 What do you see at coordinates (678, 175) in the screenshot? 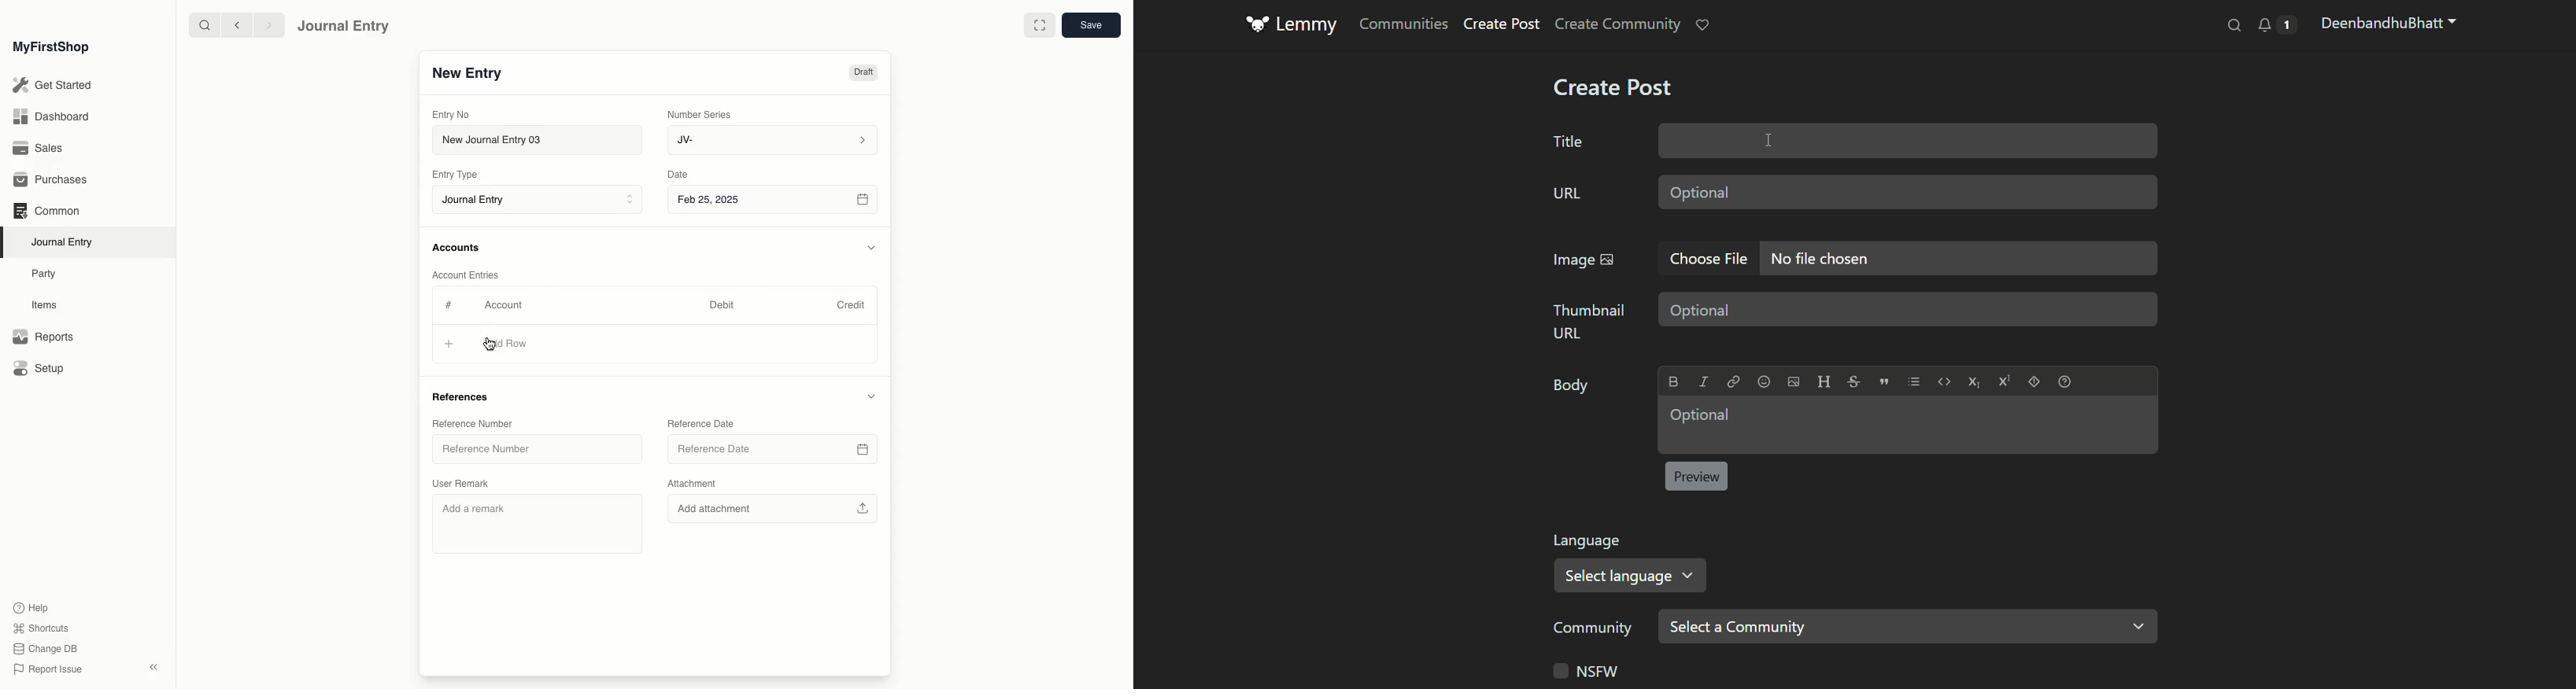
I see `Date` at bounding box center [678, 175].